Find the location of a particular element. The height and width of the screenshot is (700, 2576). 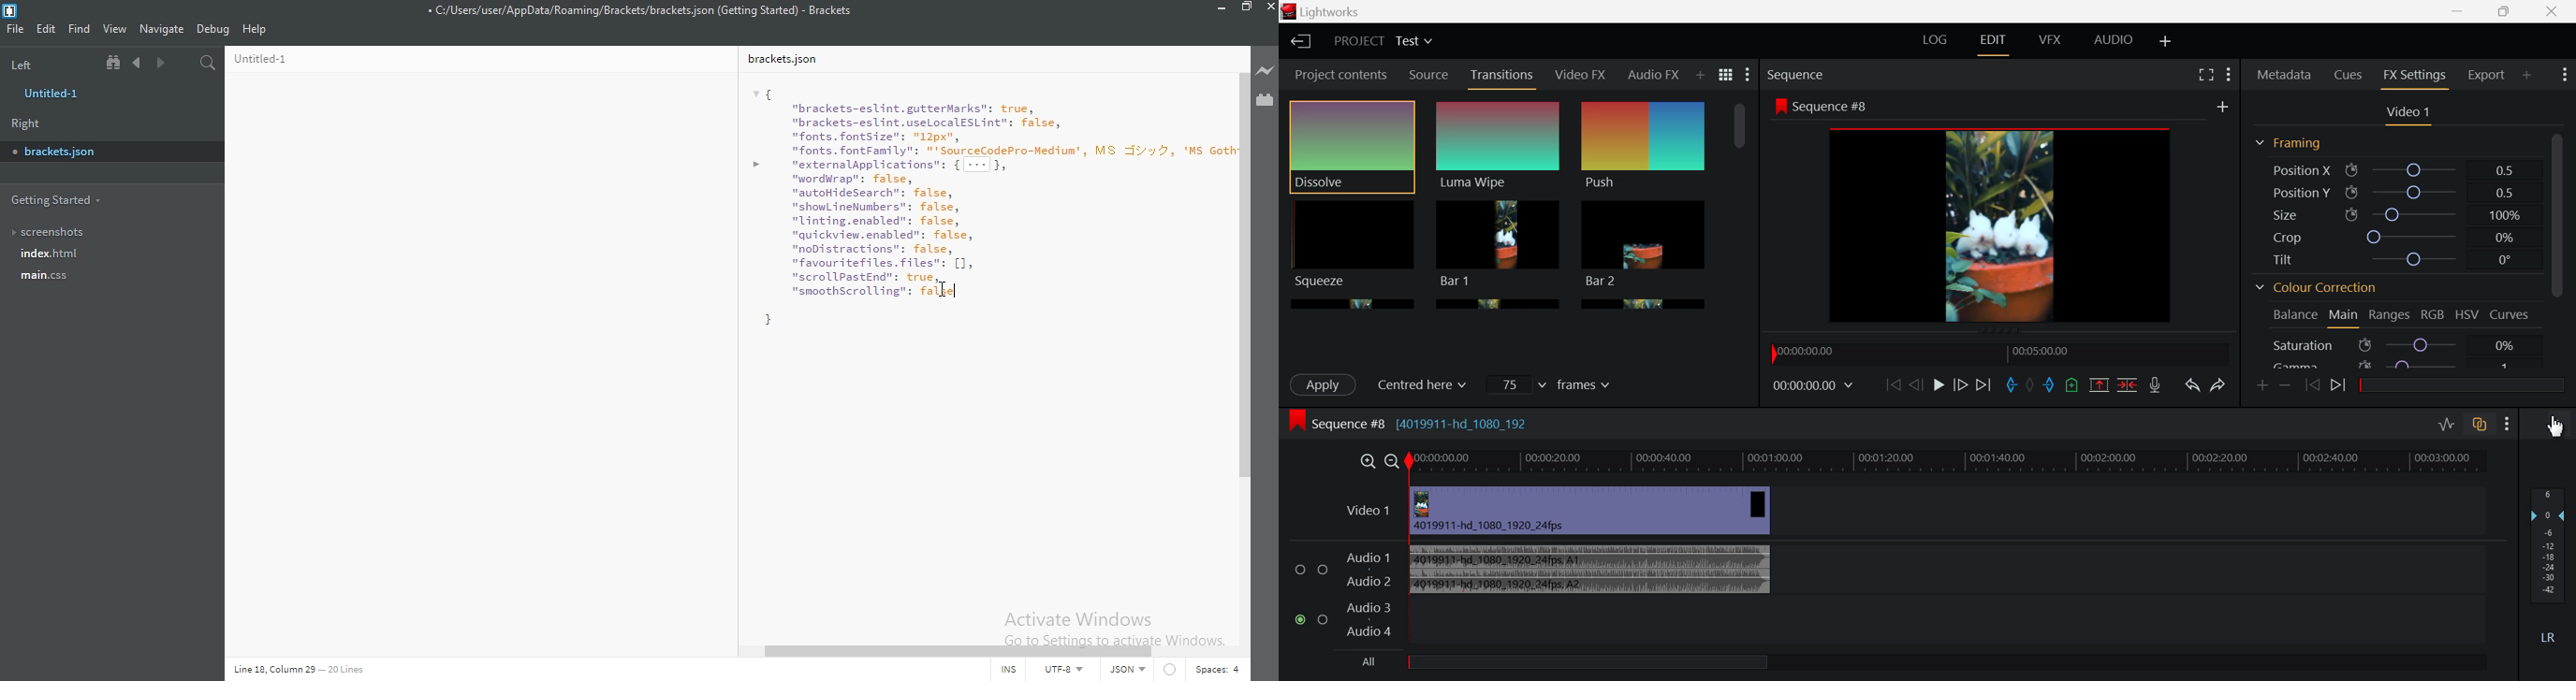

Video Input is located at coordinates (1559, 511).